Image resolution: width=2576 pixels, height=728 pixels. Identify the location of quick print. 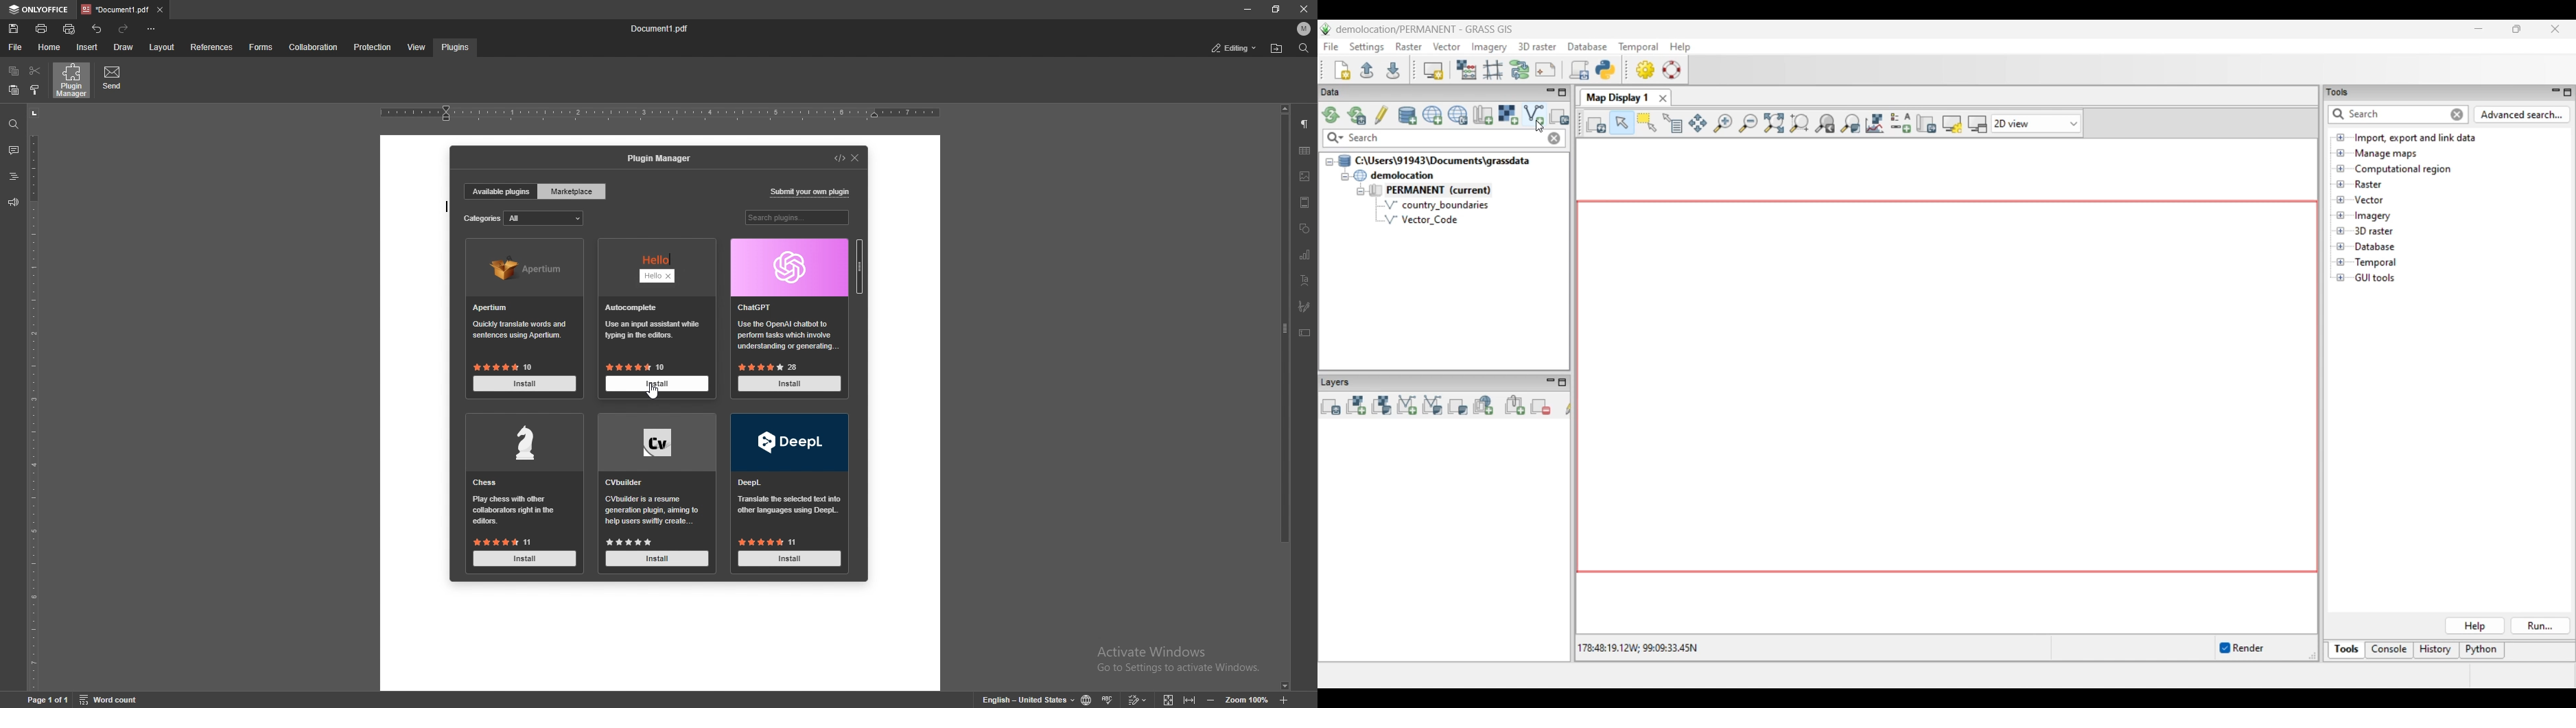
(69, 29).